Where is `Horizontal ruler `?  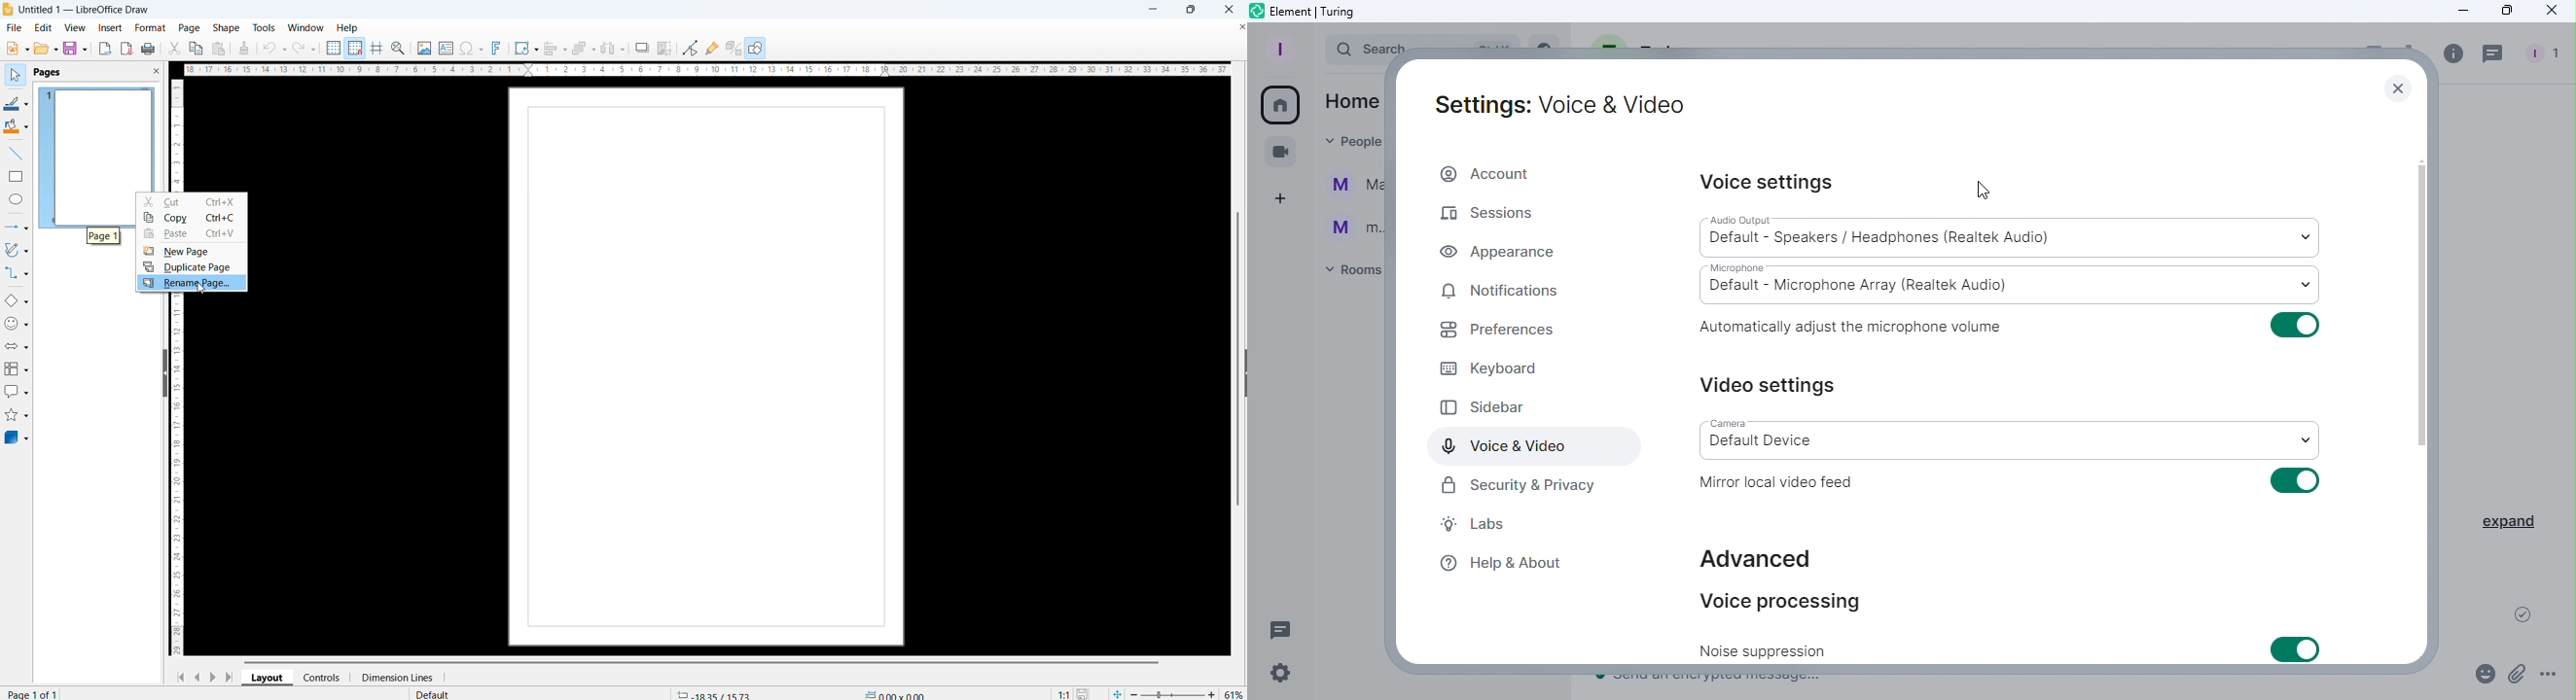 Horizontal ruler  is located at coordinates (706, 69).